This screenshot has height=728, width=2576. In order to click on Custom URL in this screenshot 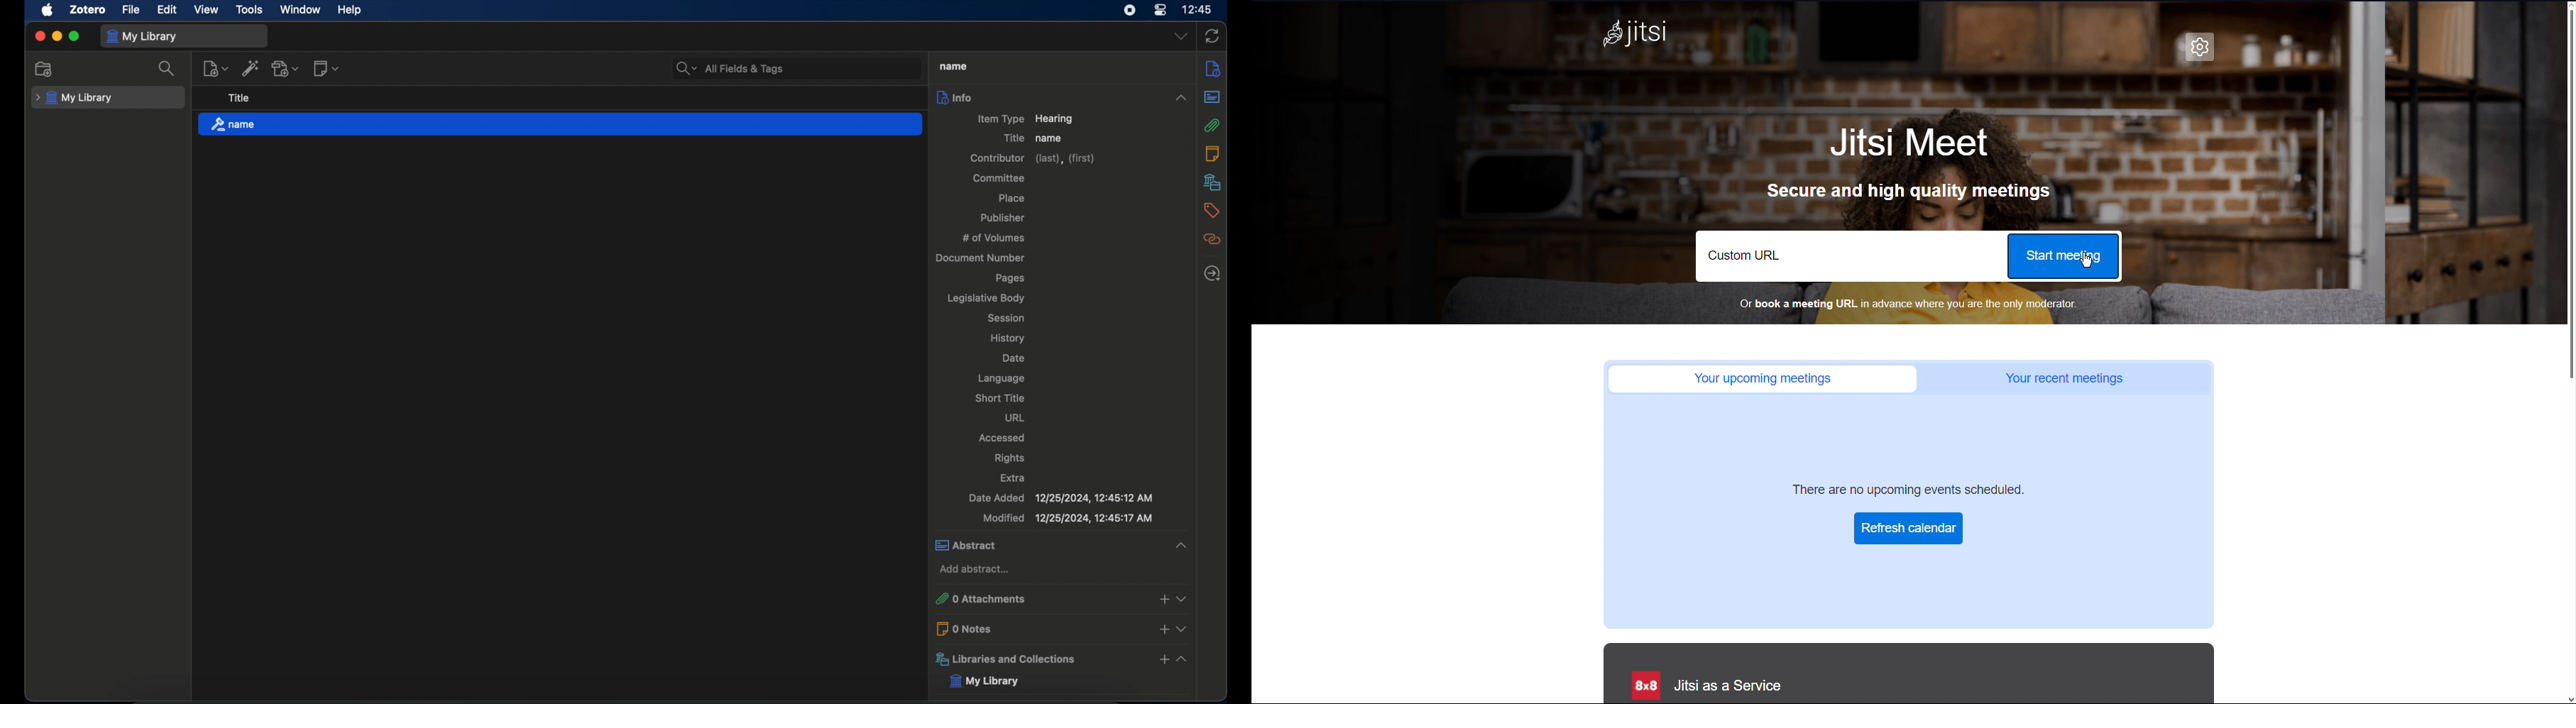, I will do `click(1745, 257)`.